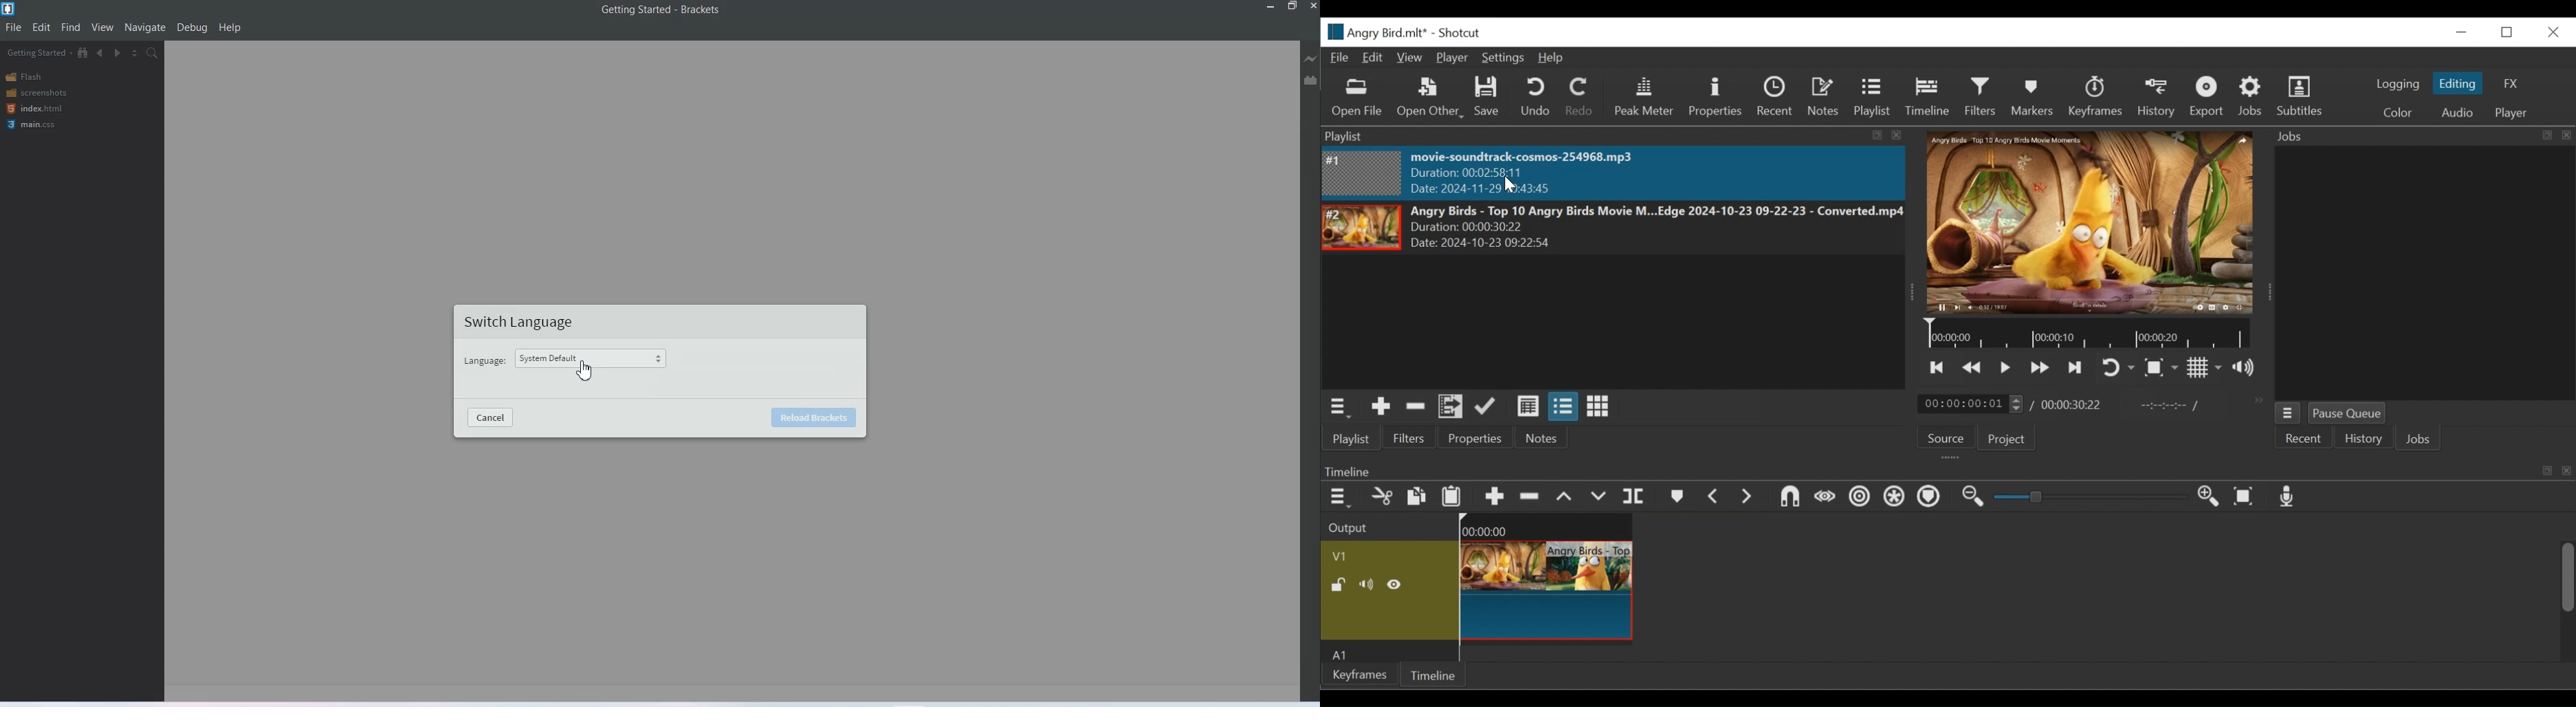 The width and height of the screenshot is (2576, 728). Describe the element at coordinates (660, 10) in the screenshot. I see `Getting Started - Brackets` at that location.